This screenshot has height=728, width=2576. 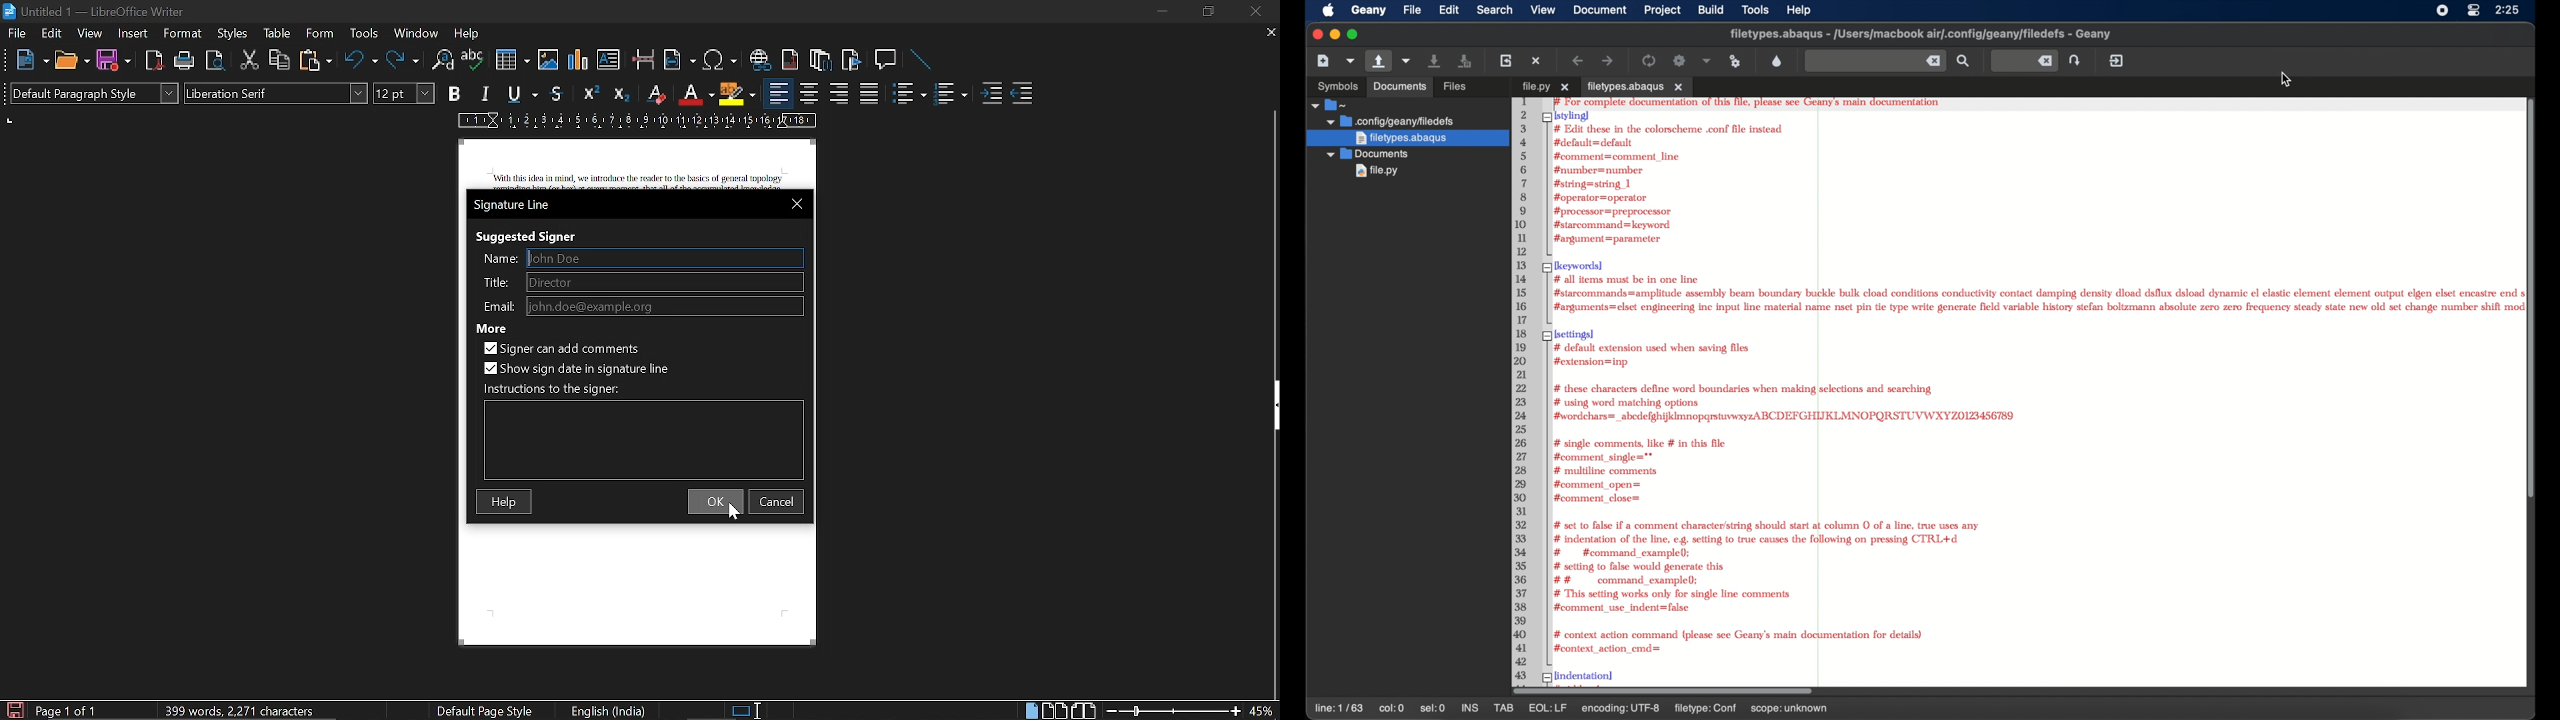 What do you see at coordinates (1055, 711) in the screenshot?
I see `multiple page view` at bounding box center [1055, 711].